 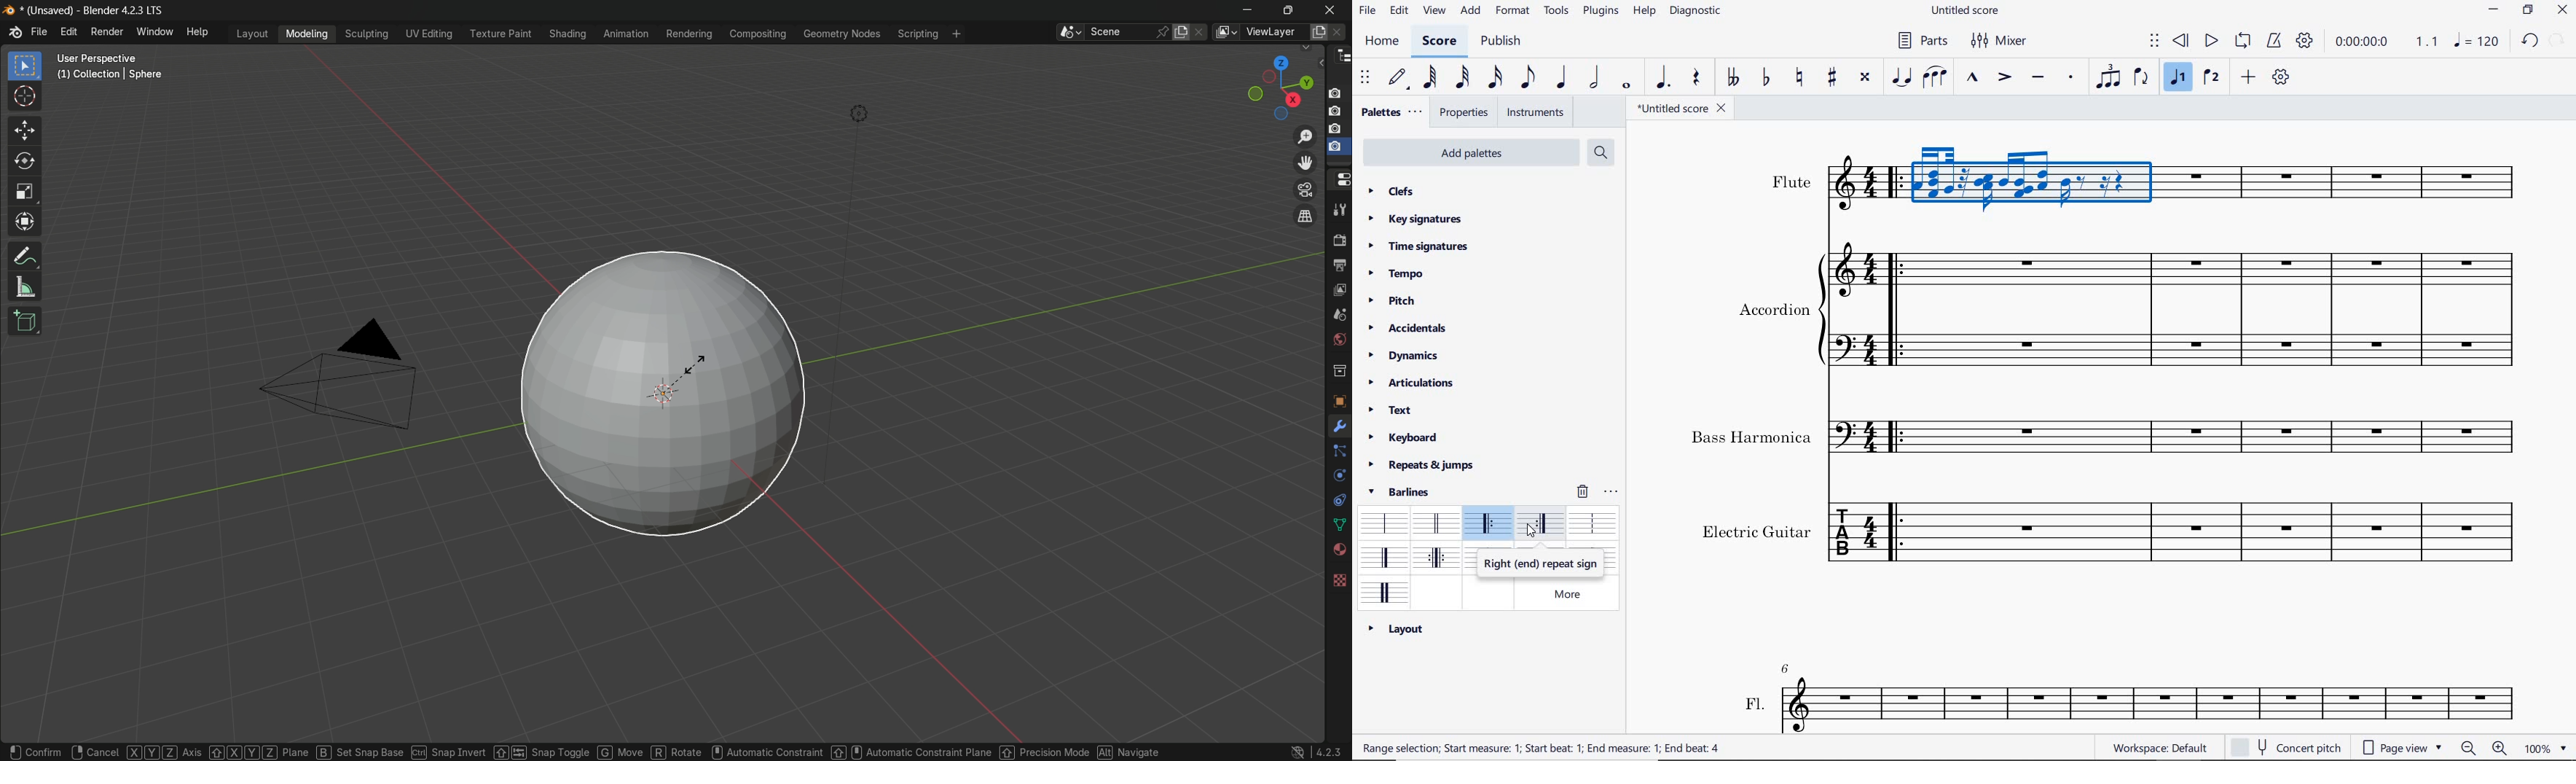 I want to click on rotate, so click(x=25, y=163).